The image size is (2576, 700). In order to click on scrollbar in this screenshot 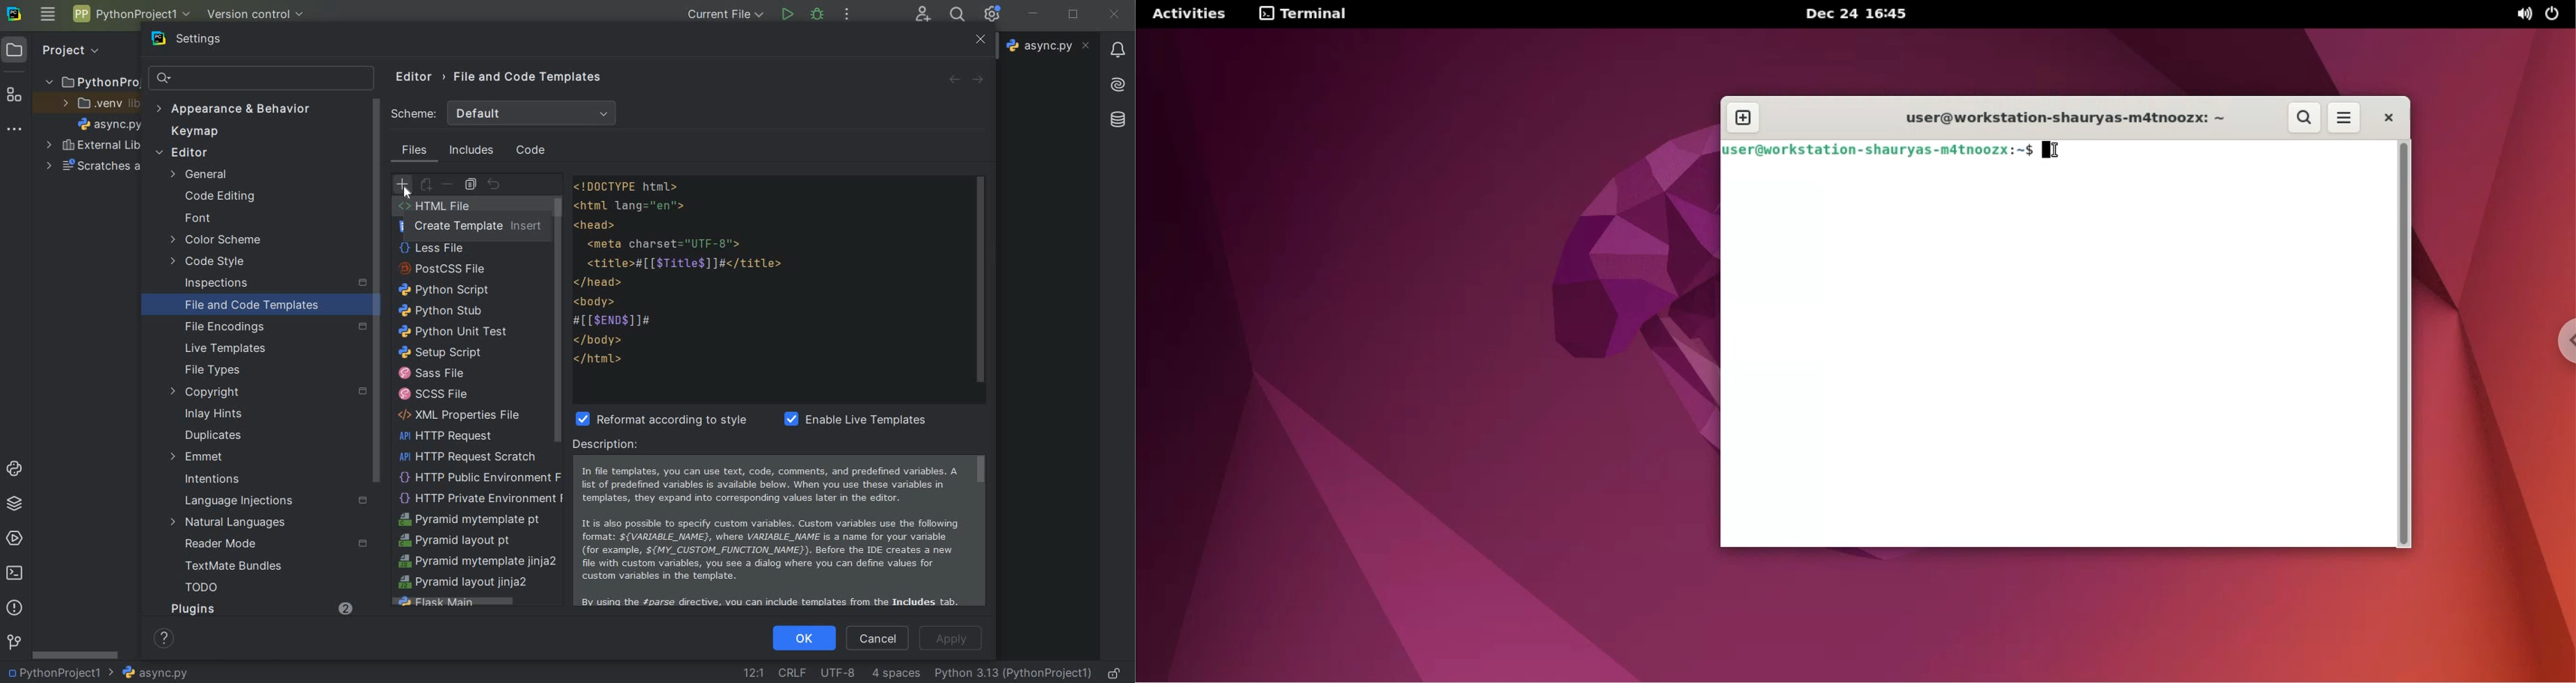, I will do `click(378, 332)`.